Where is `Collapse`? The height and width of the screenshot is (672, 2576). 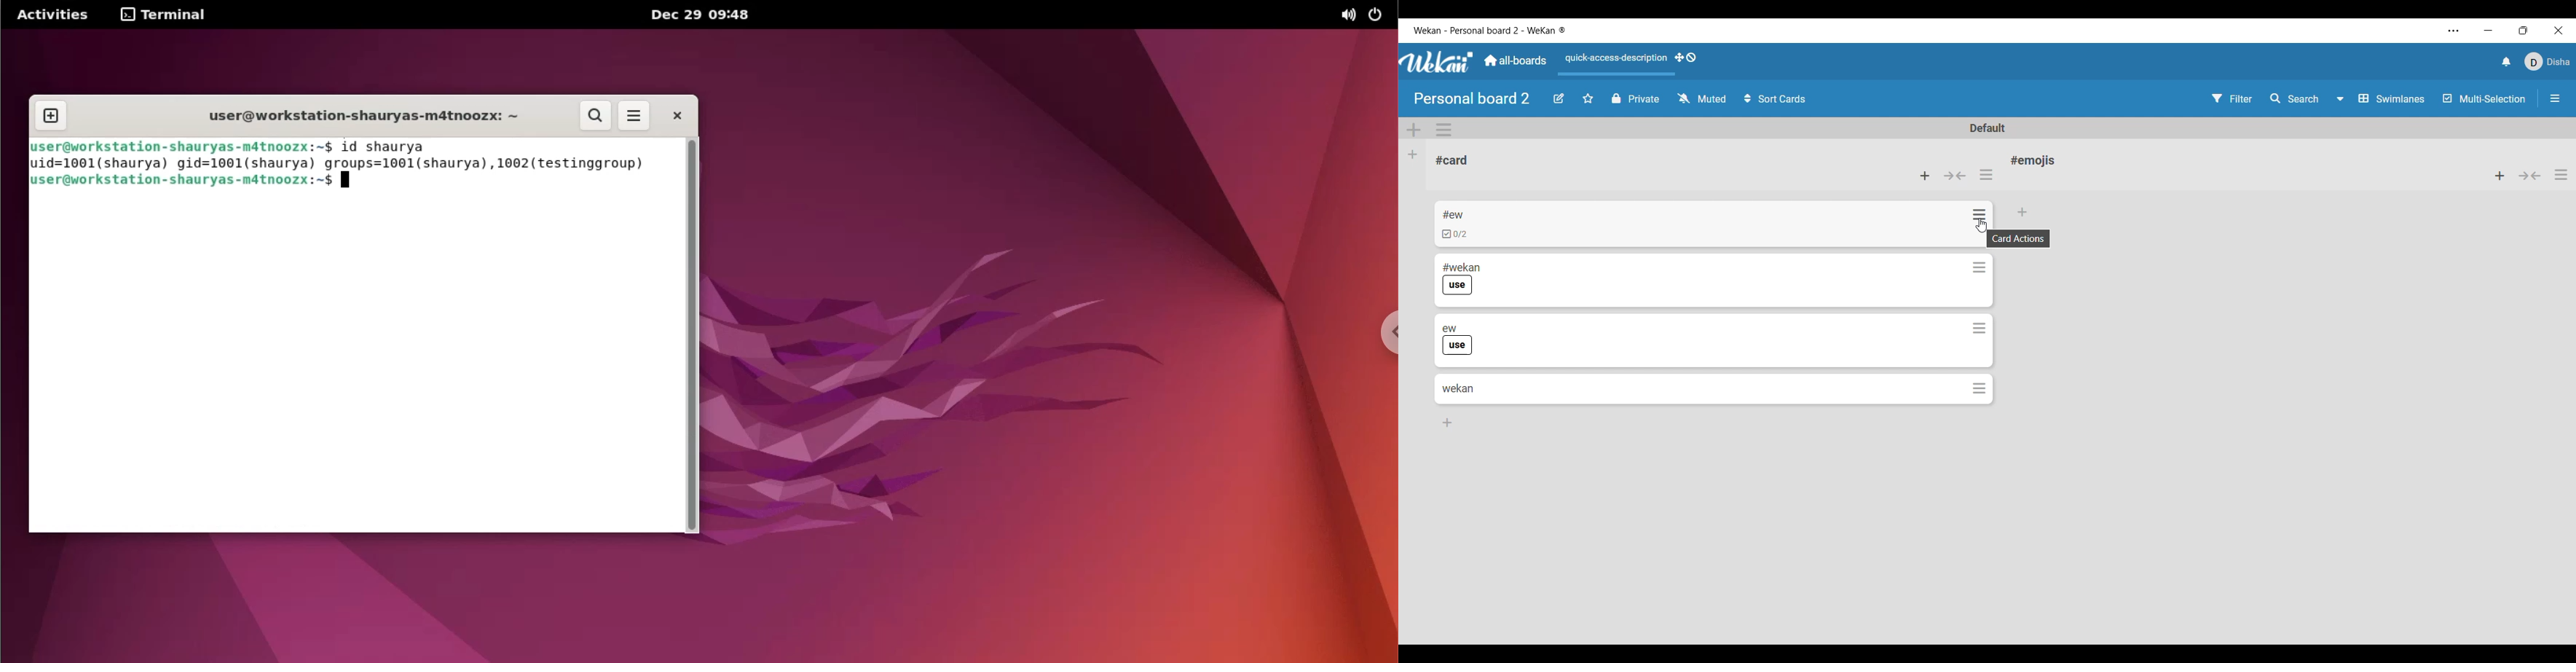 Collapse is located at coordinates (2531, 176).